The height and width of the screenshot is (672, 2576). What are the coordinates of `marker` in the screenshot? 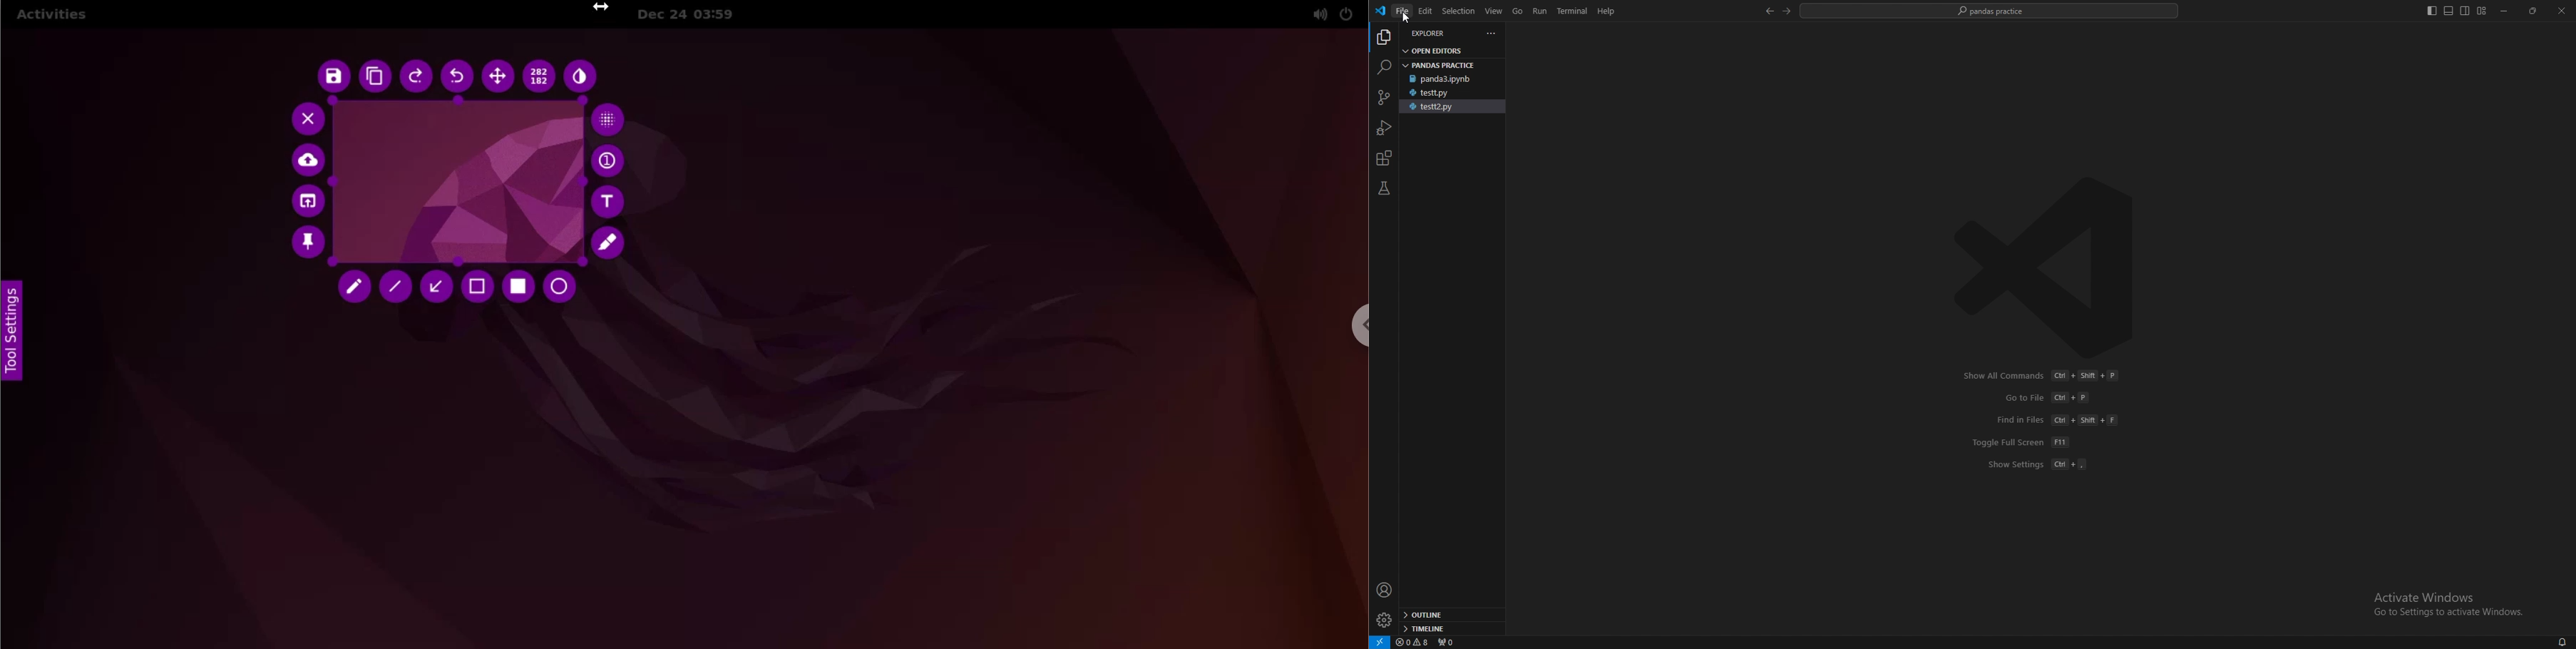 It's located at (617, 245).